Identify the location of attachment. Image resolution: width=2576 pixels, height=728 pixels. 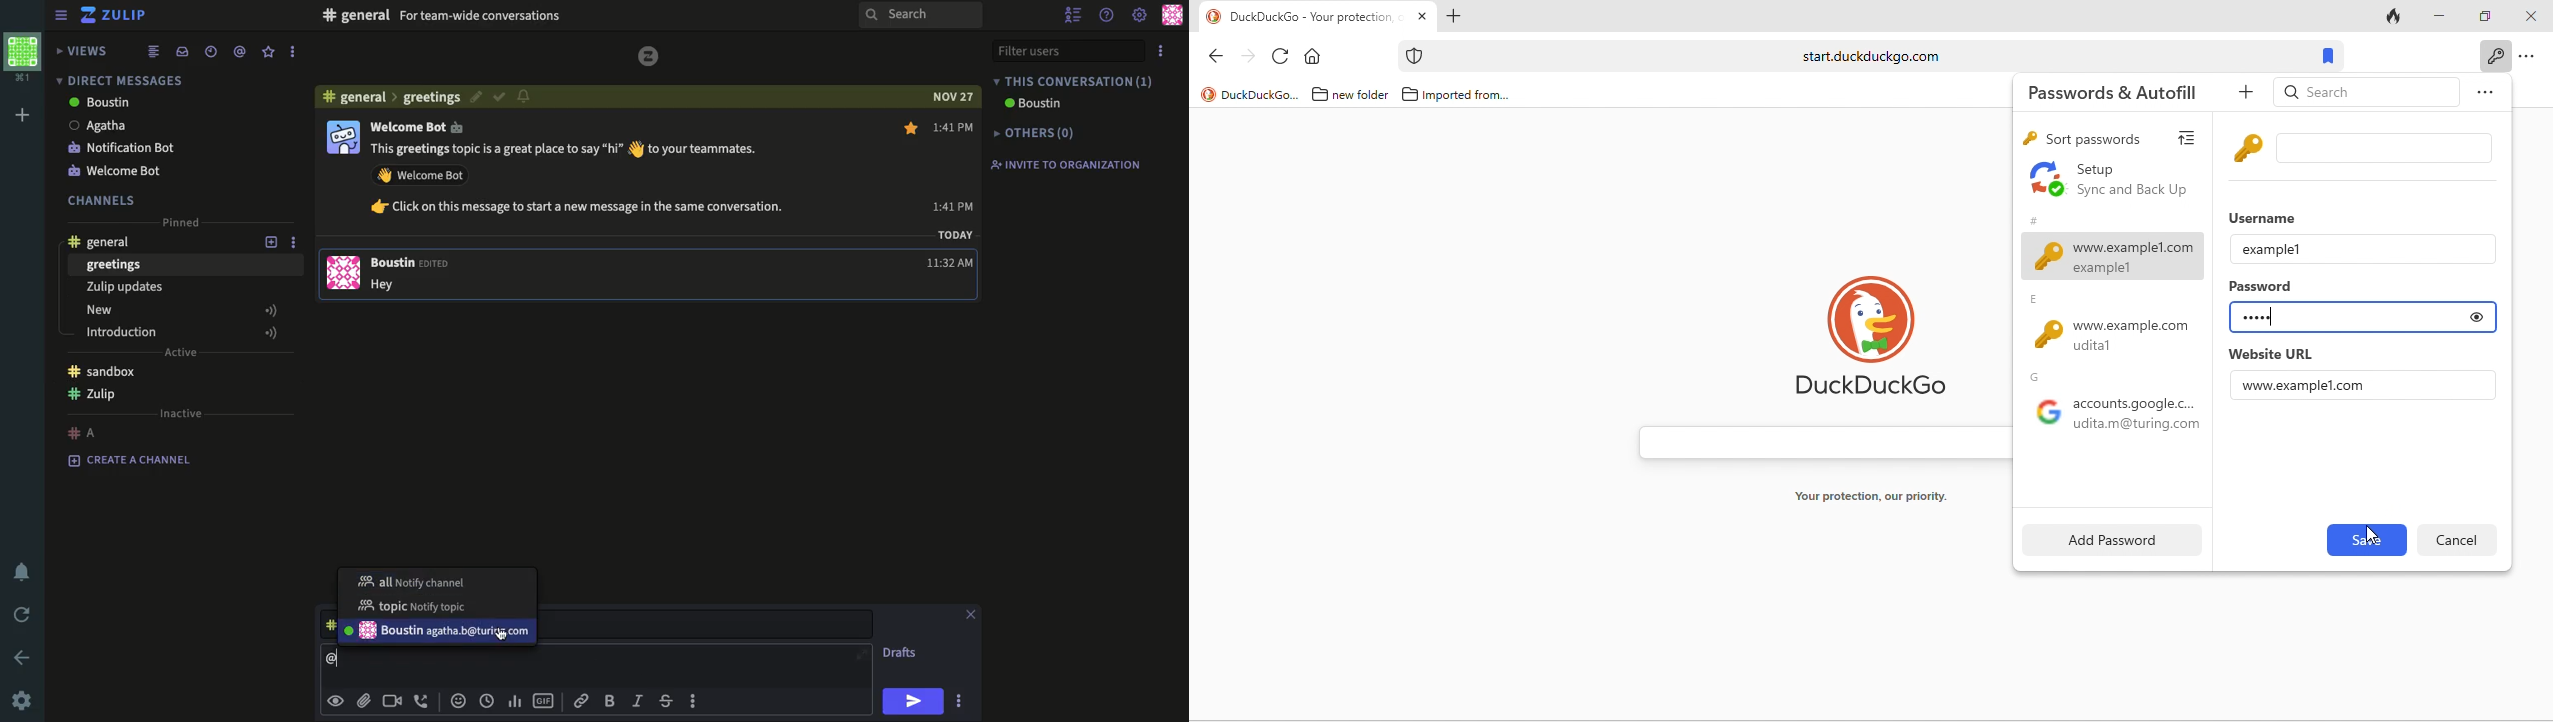
(364, 701).